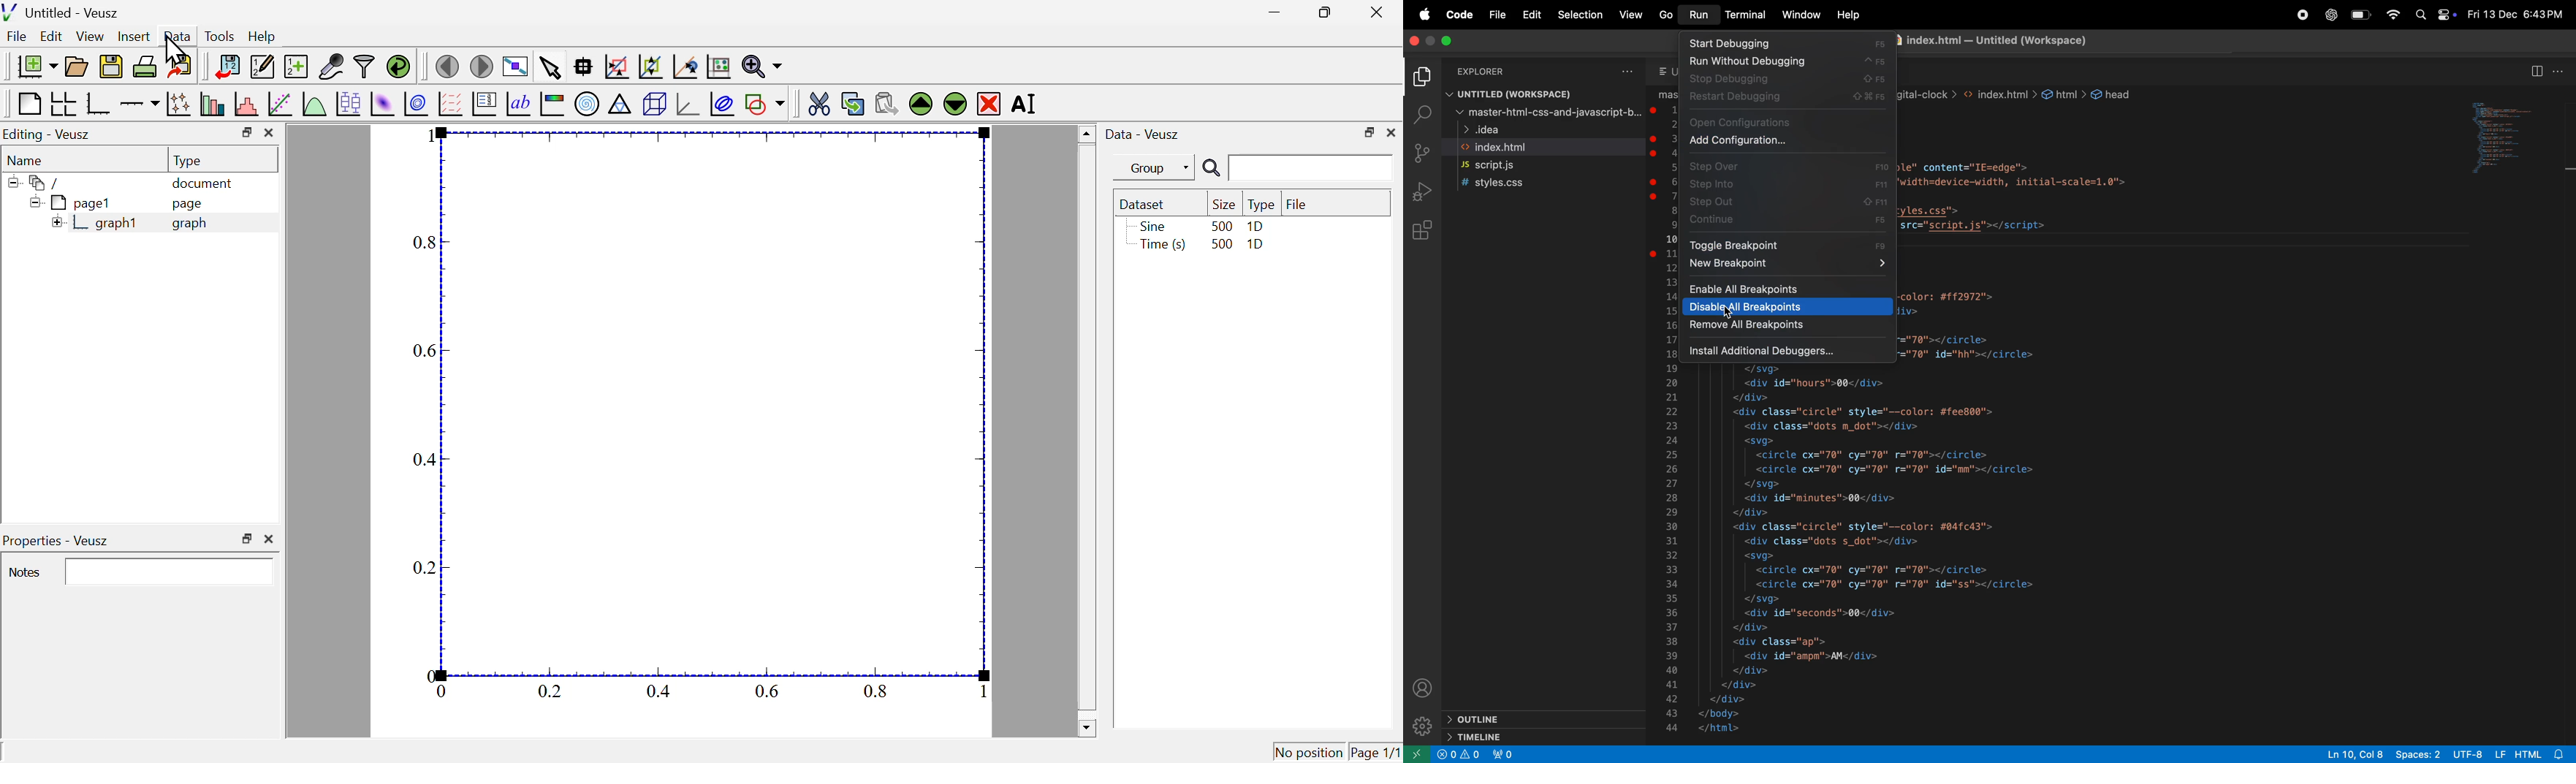  What do you see at coordinates (1995, 39) in the screenshot?
I see `index.html file page title` at bounding box center [1995, 39].